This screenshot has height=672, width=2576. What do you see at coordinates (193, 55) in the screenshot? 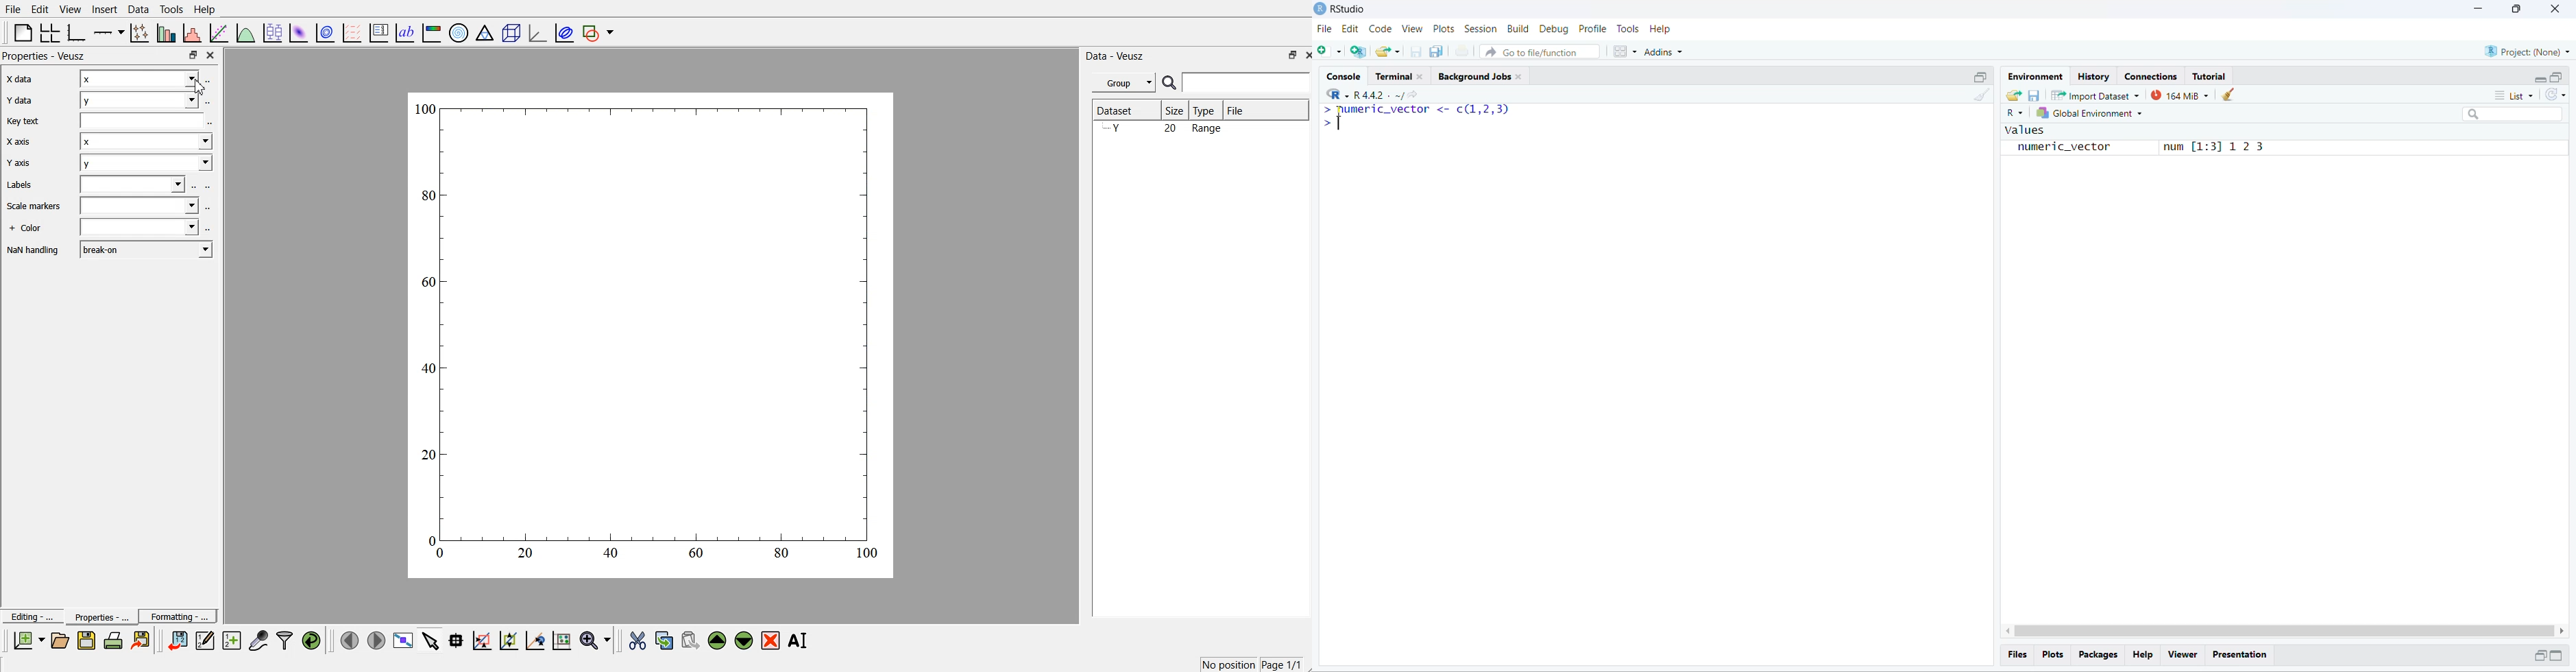
I see `Min/Max` at bounding box center [193, 55].